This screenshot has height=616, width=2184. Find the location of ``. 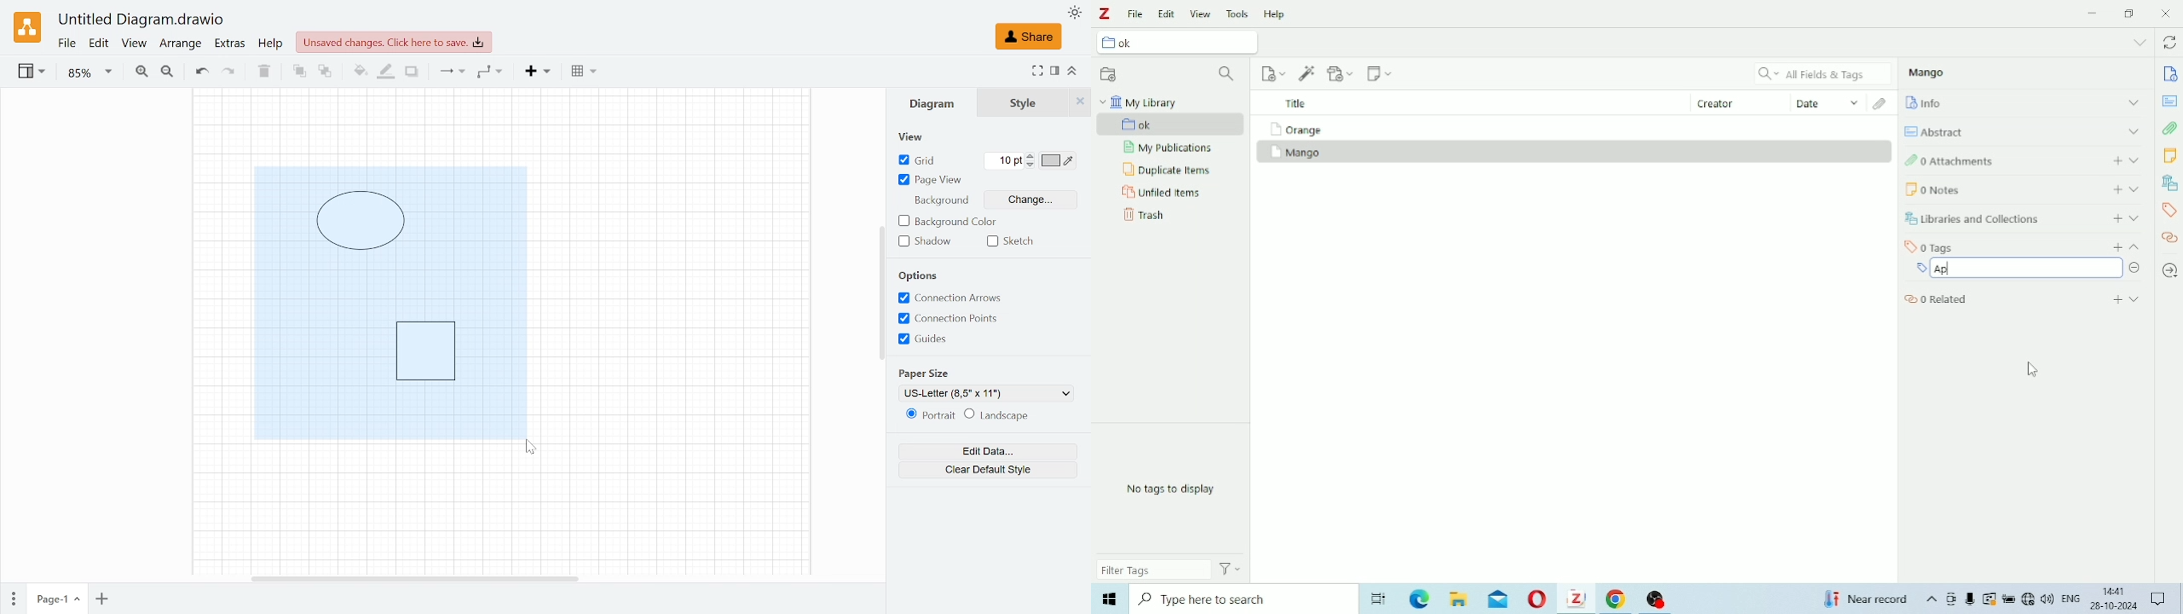

 is located at coordinates (933, 105).